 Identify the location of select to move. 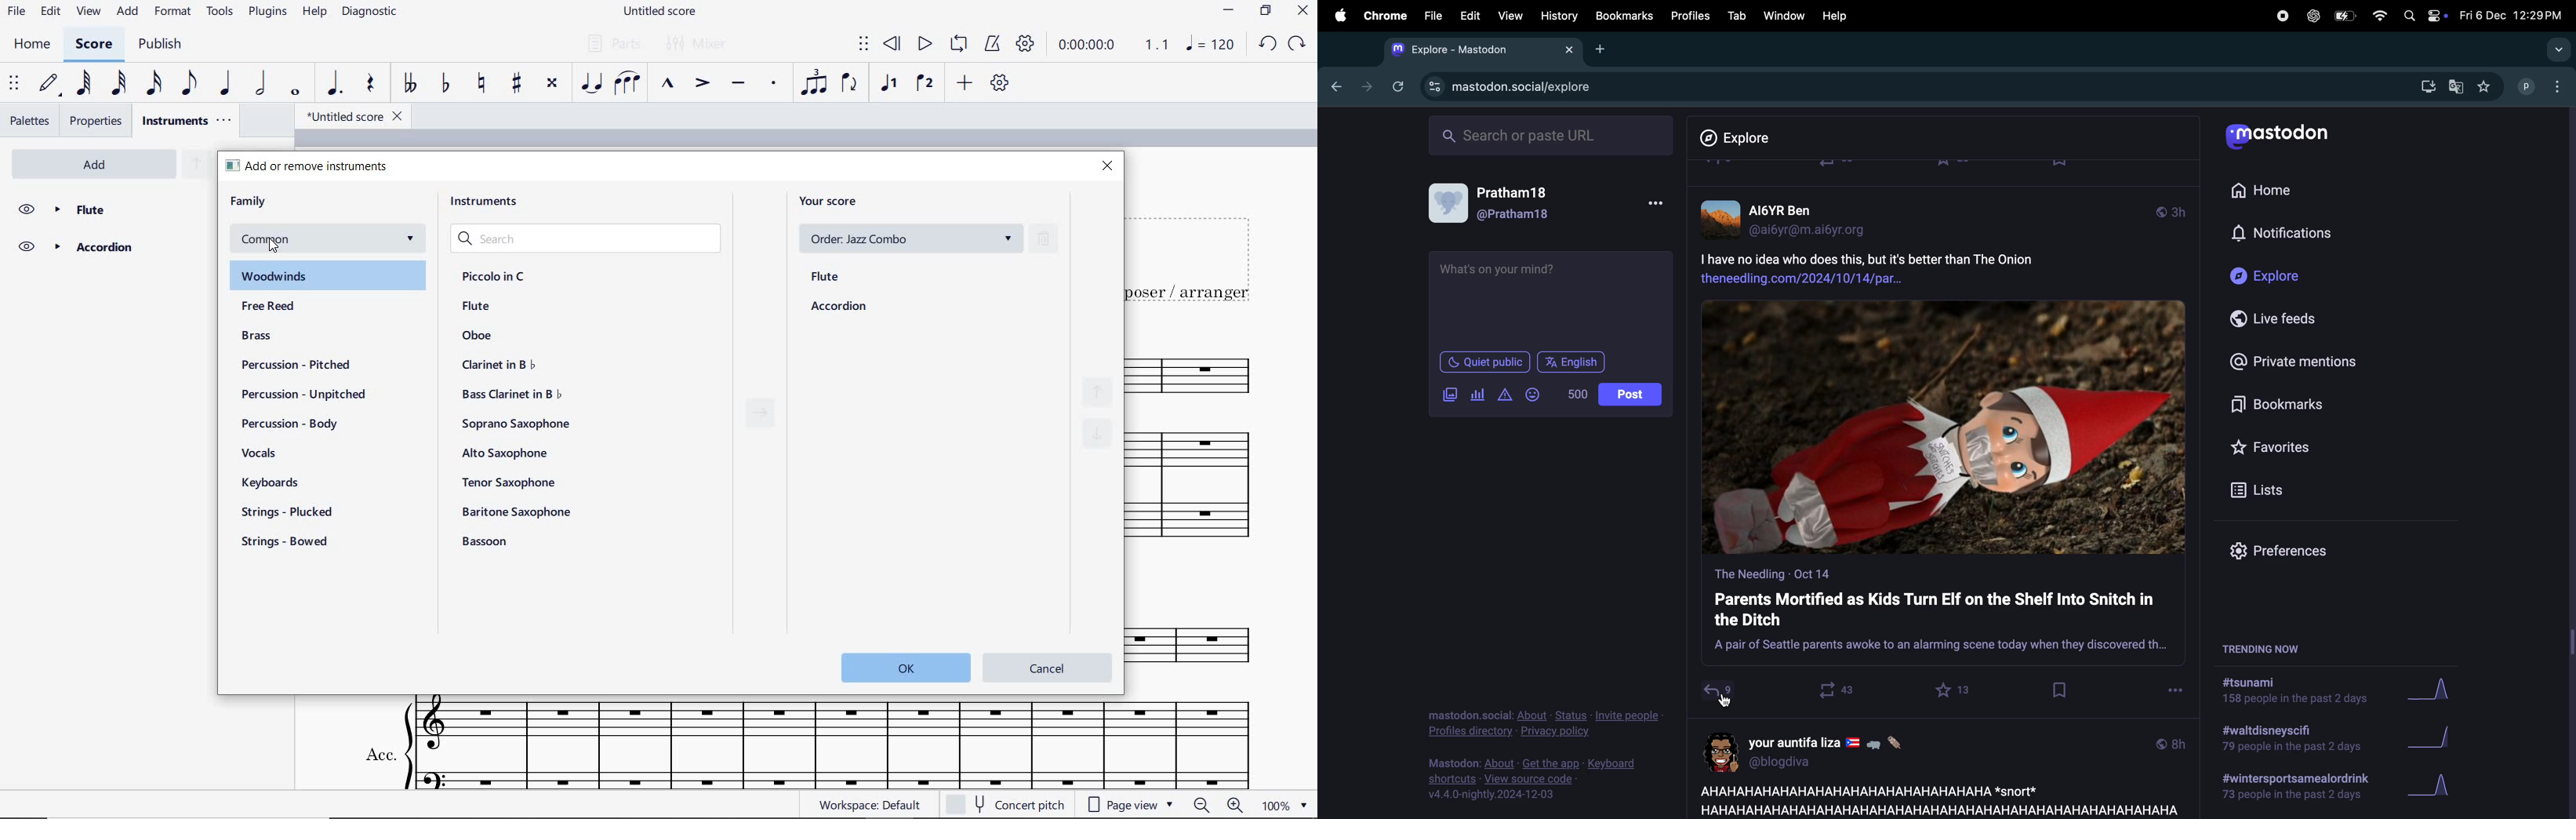
(14, 84).